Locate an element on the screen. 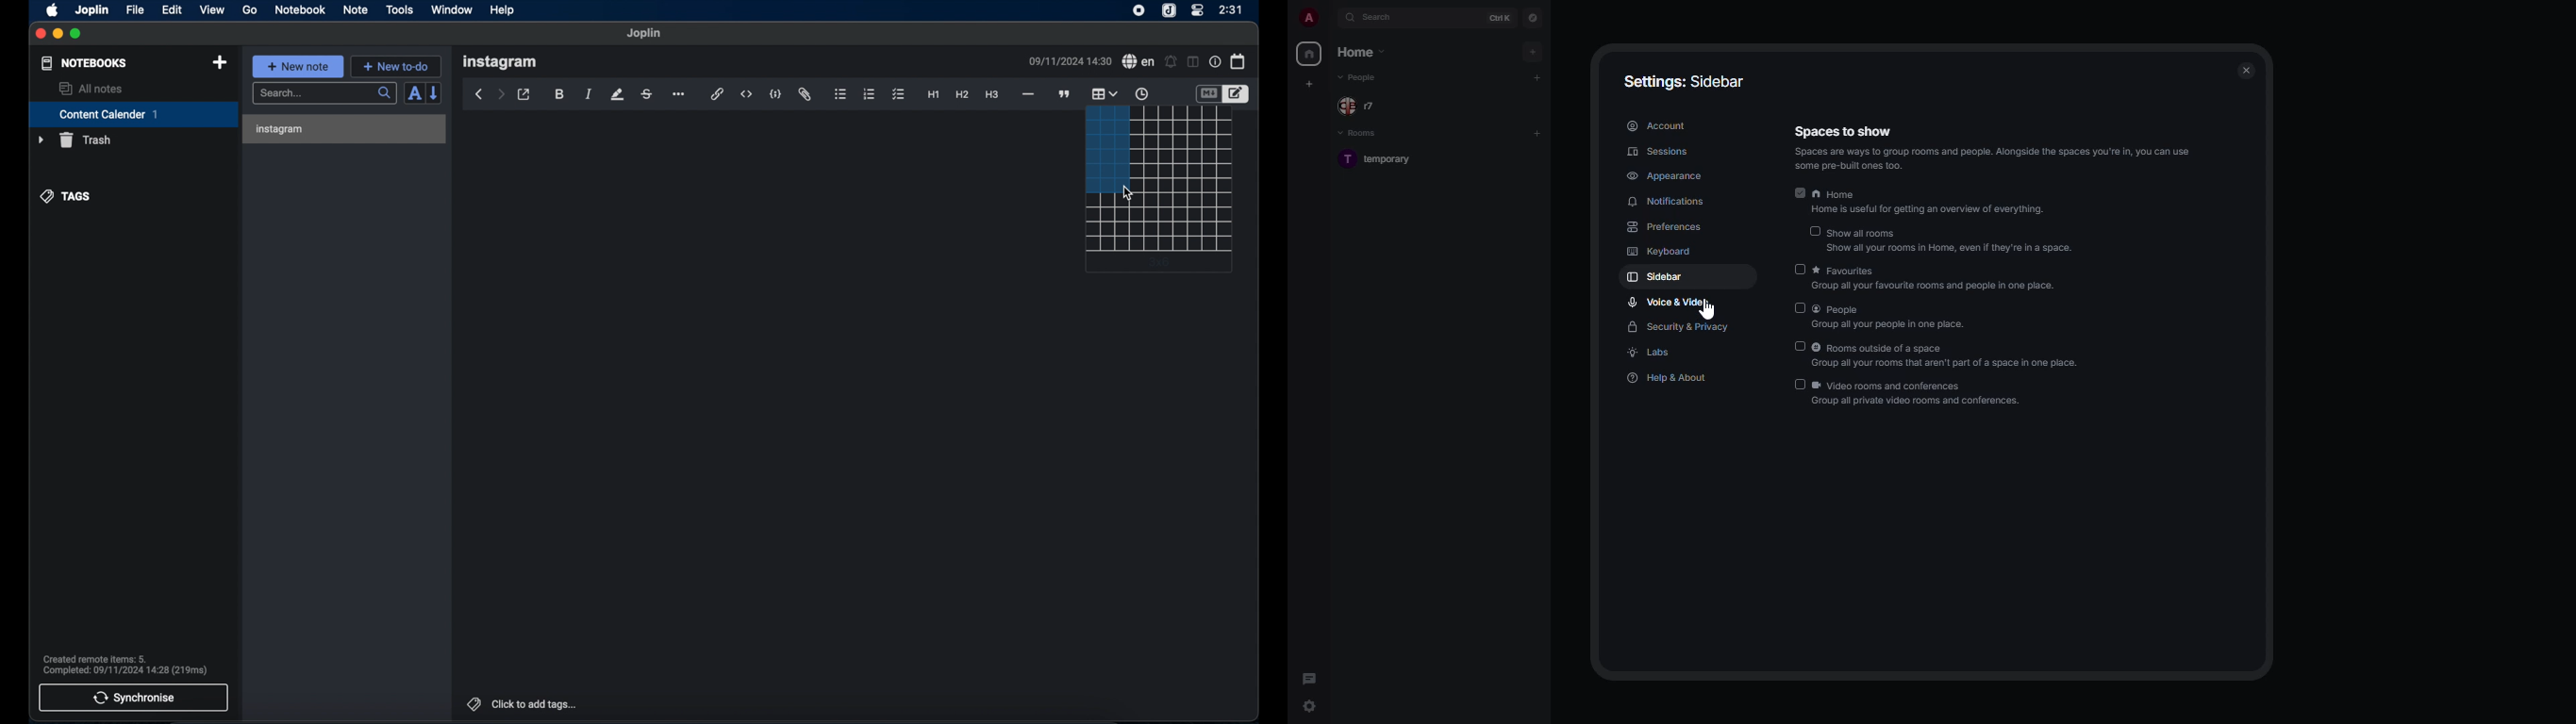 The image size is (2576, 728). room is located at coordinates (1388, 160).